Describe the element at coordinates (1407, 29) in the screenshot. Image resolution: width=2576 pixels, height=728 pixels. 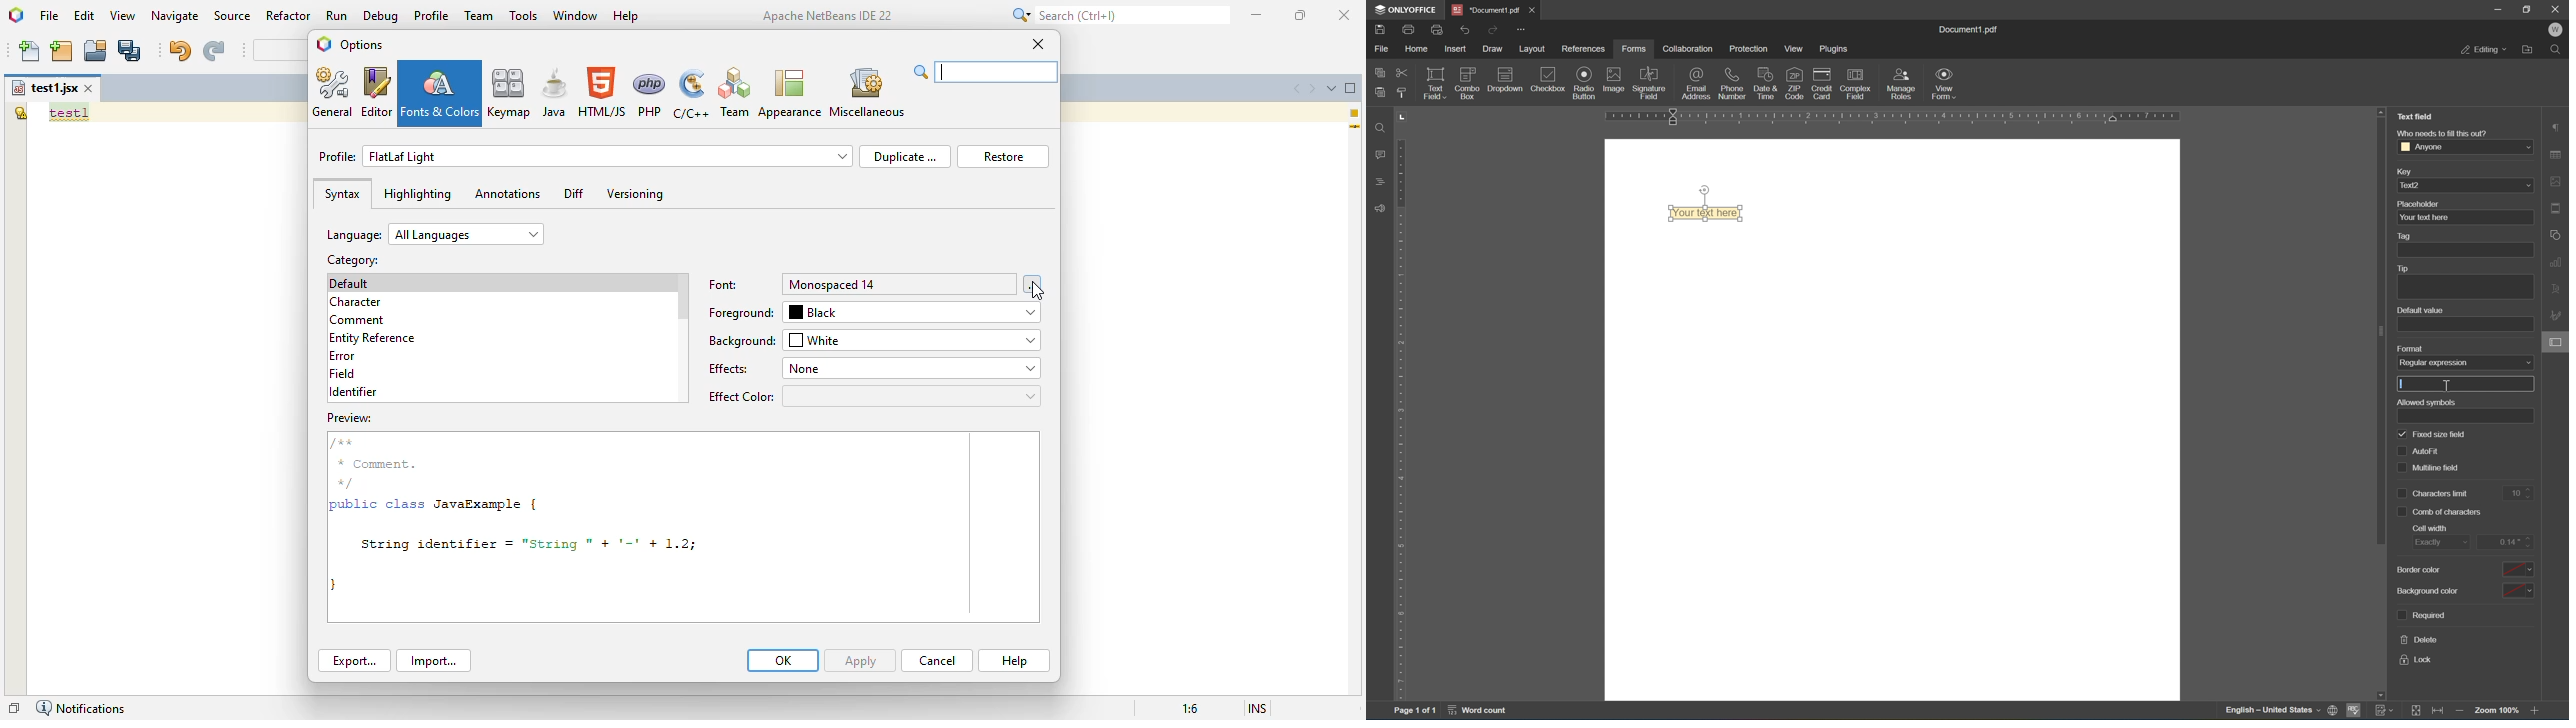
I see `print` at that location.